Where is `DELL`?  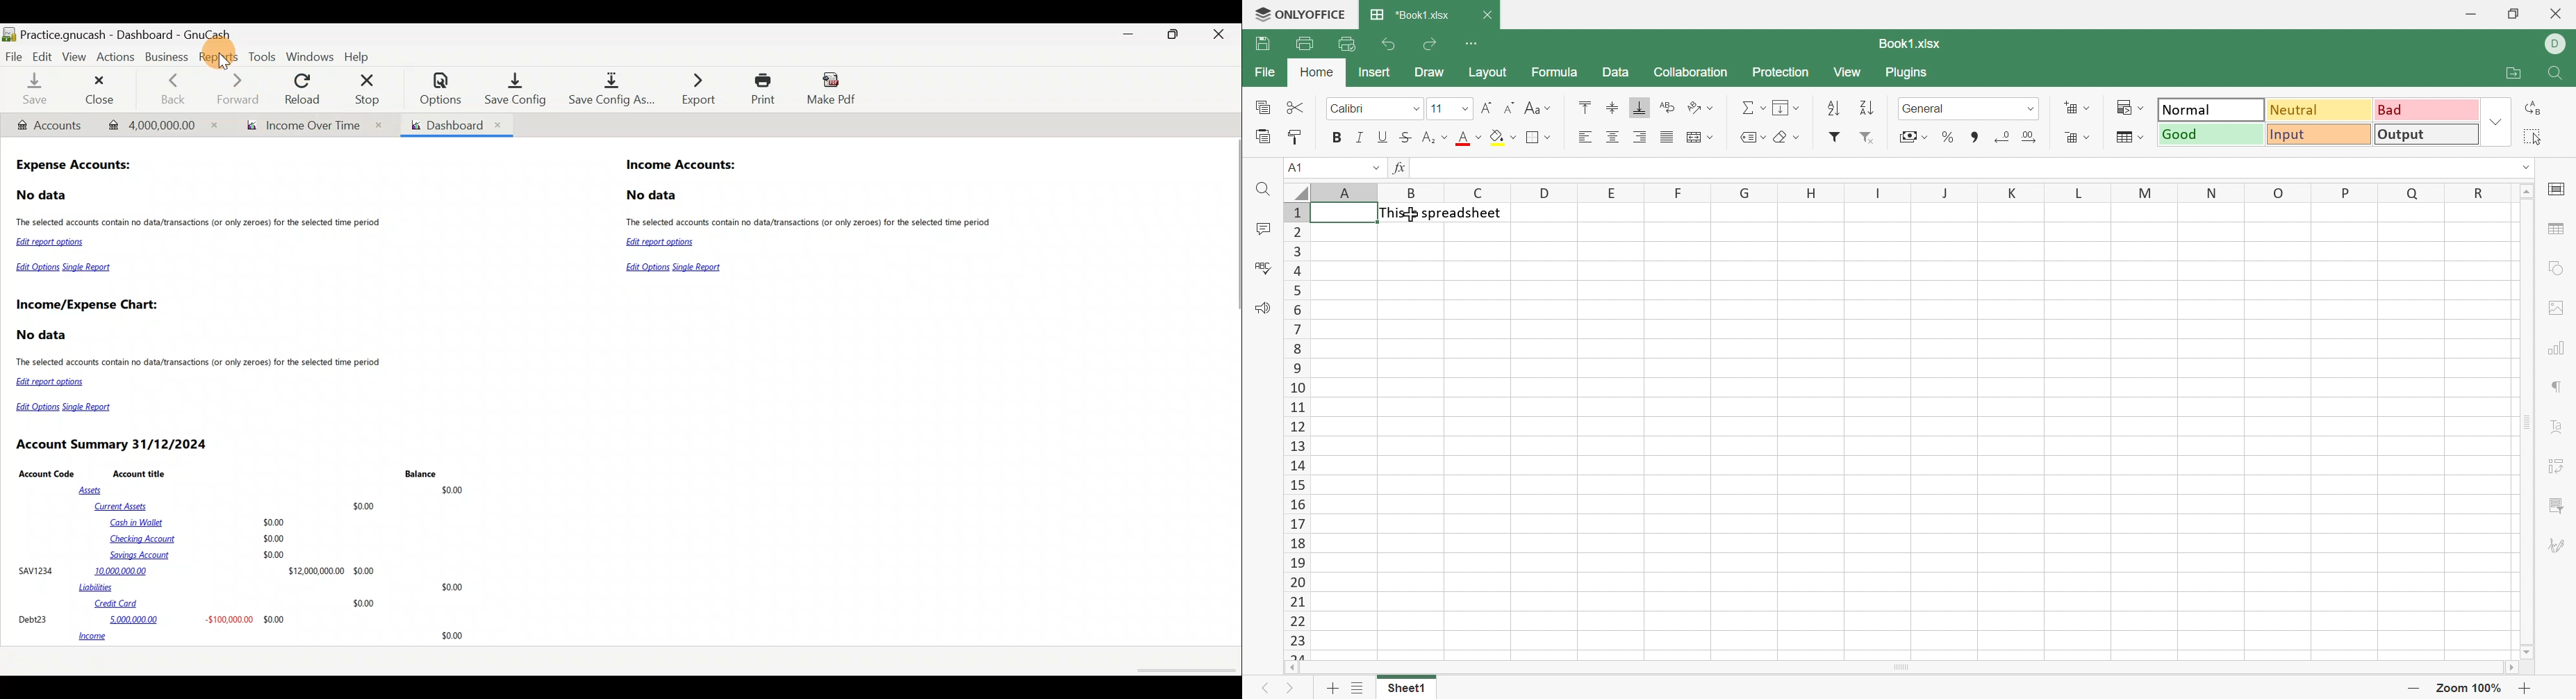
DELL is located at coordinates (2557, 43).